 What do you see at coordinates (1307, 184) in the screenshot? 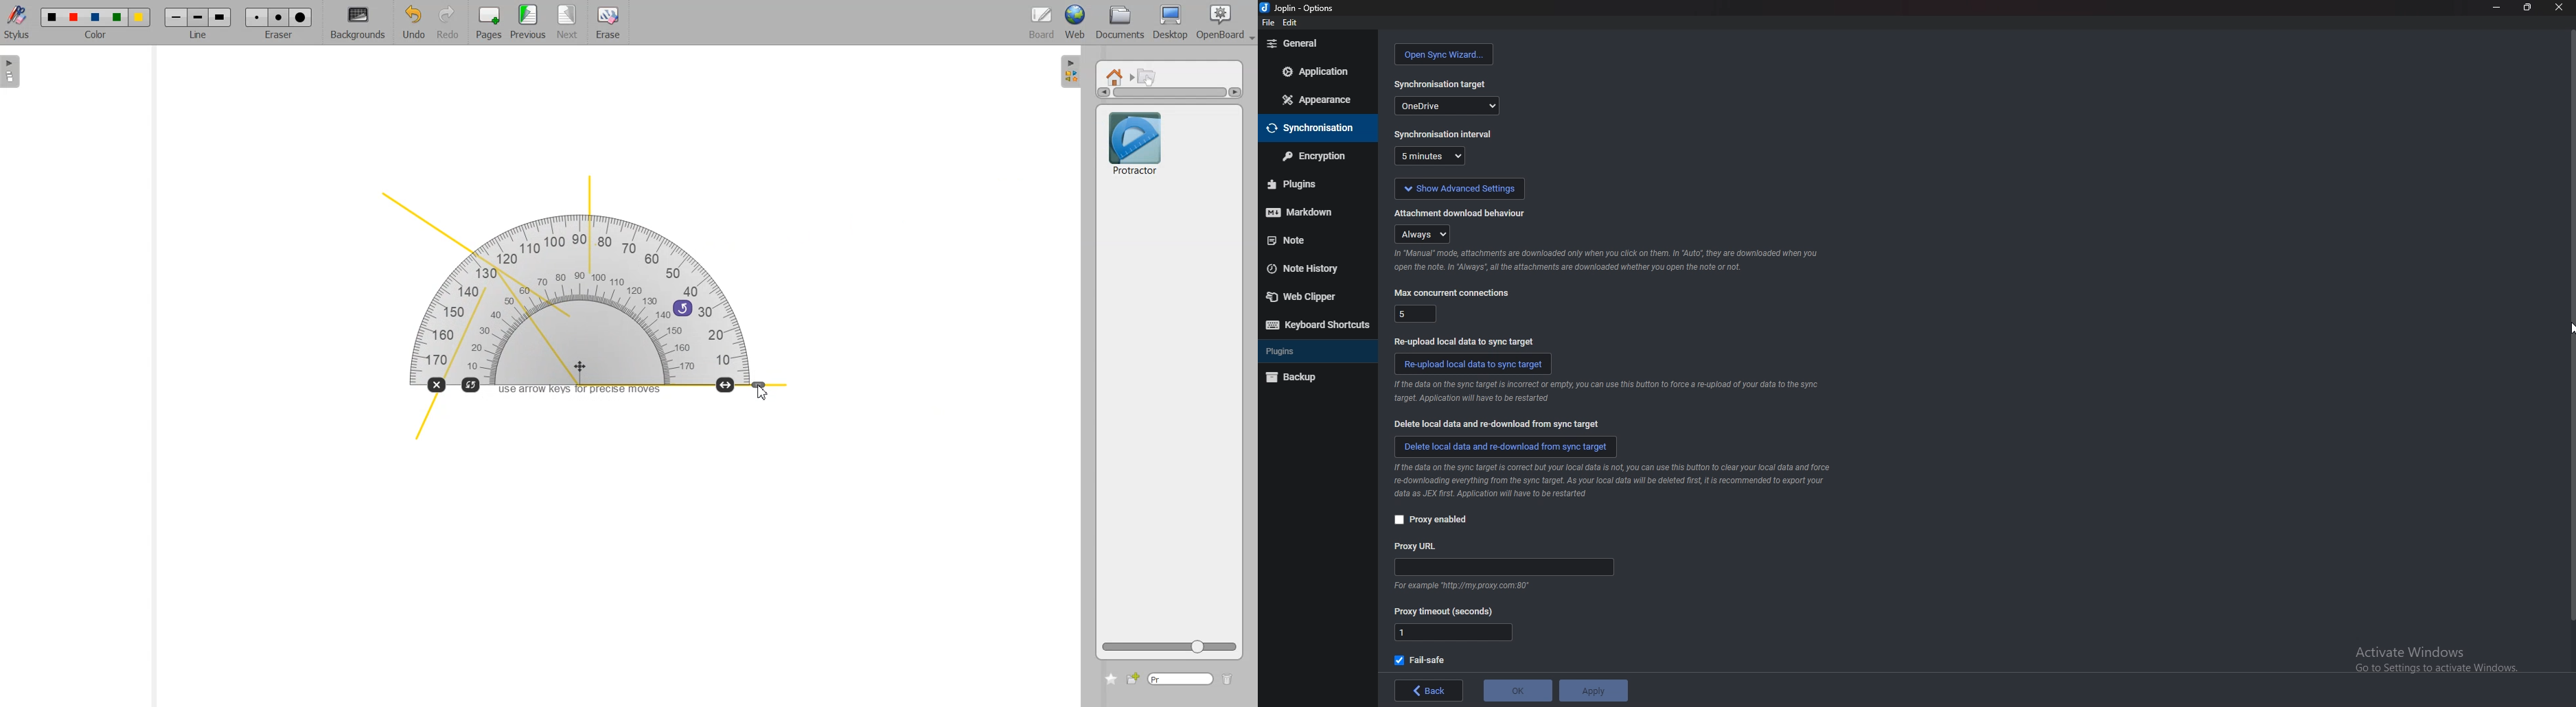
I see `plugins` at bounding box center [1307, 184].